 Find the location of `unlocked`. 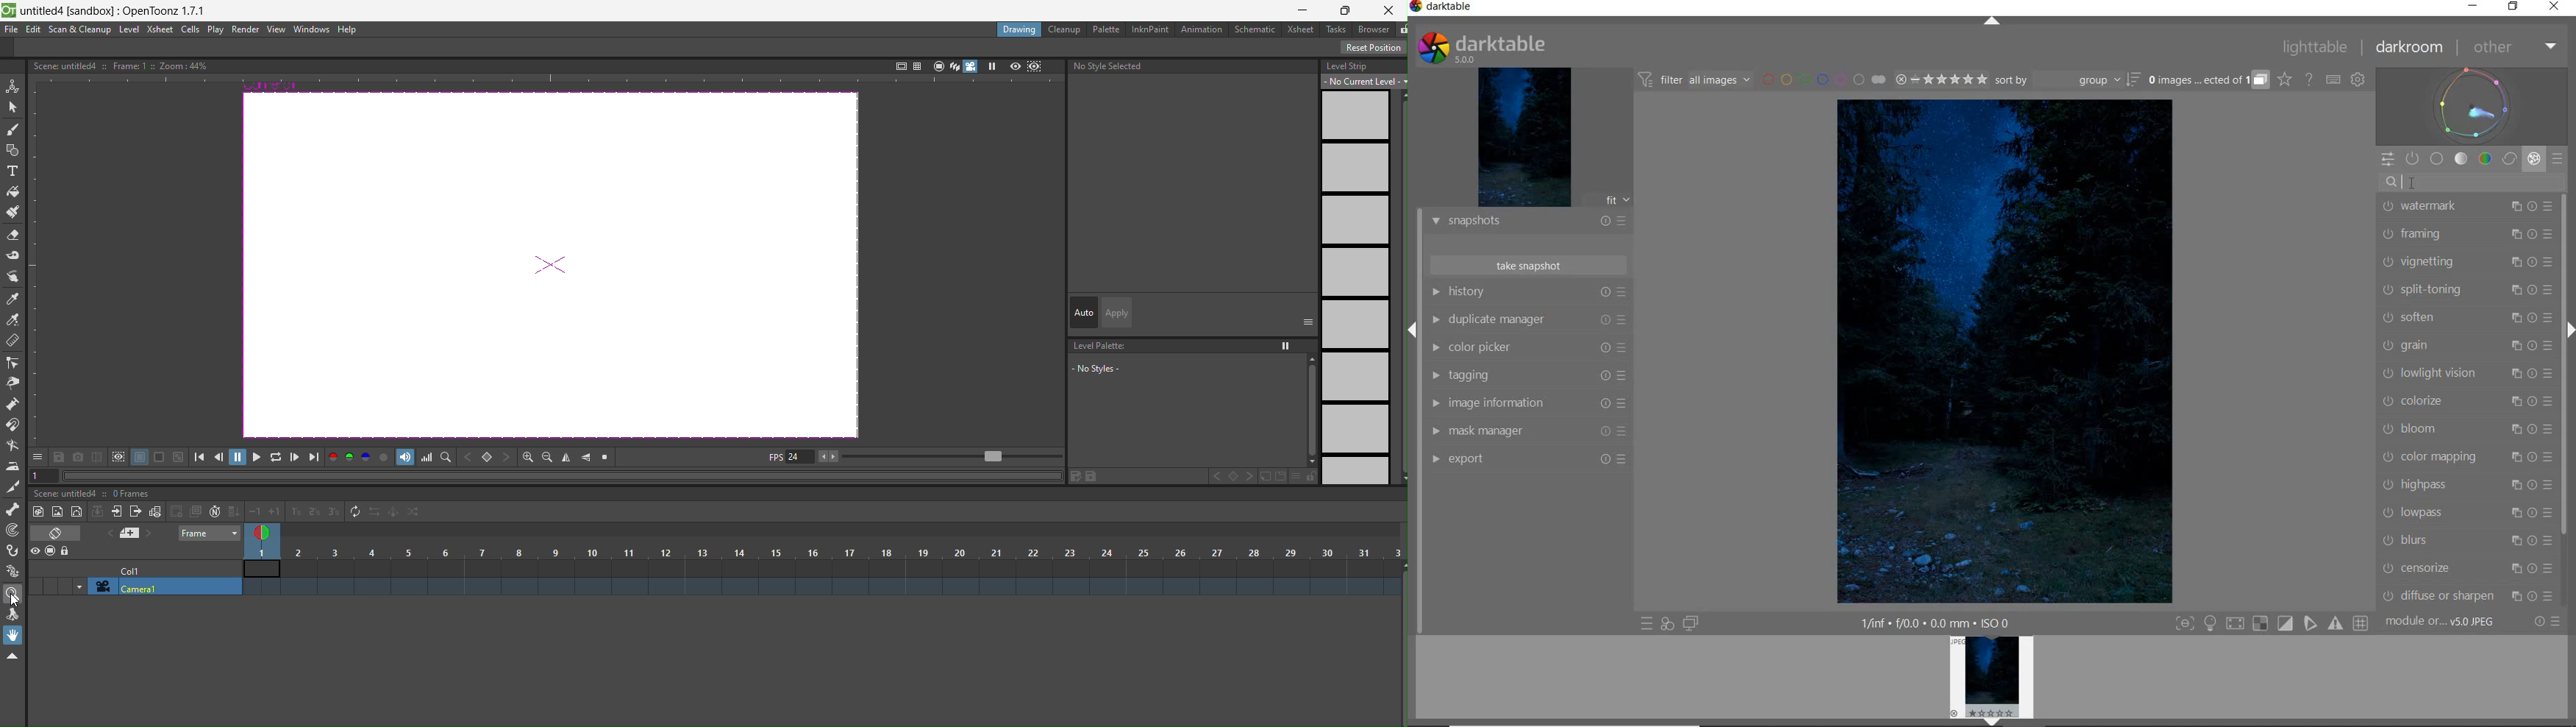

unlocked is located at coordinates (1399, 29).